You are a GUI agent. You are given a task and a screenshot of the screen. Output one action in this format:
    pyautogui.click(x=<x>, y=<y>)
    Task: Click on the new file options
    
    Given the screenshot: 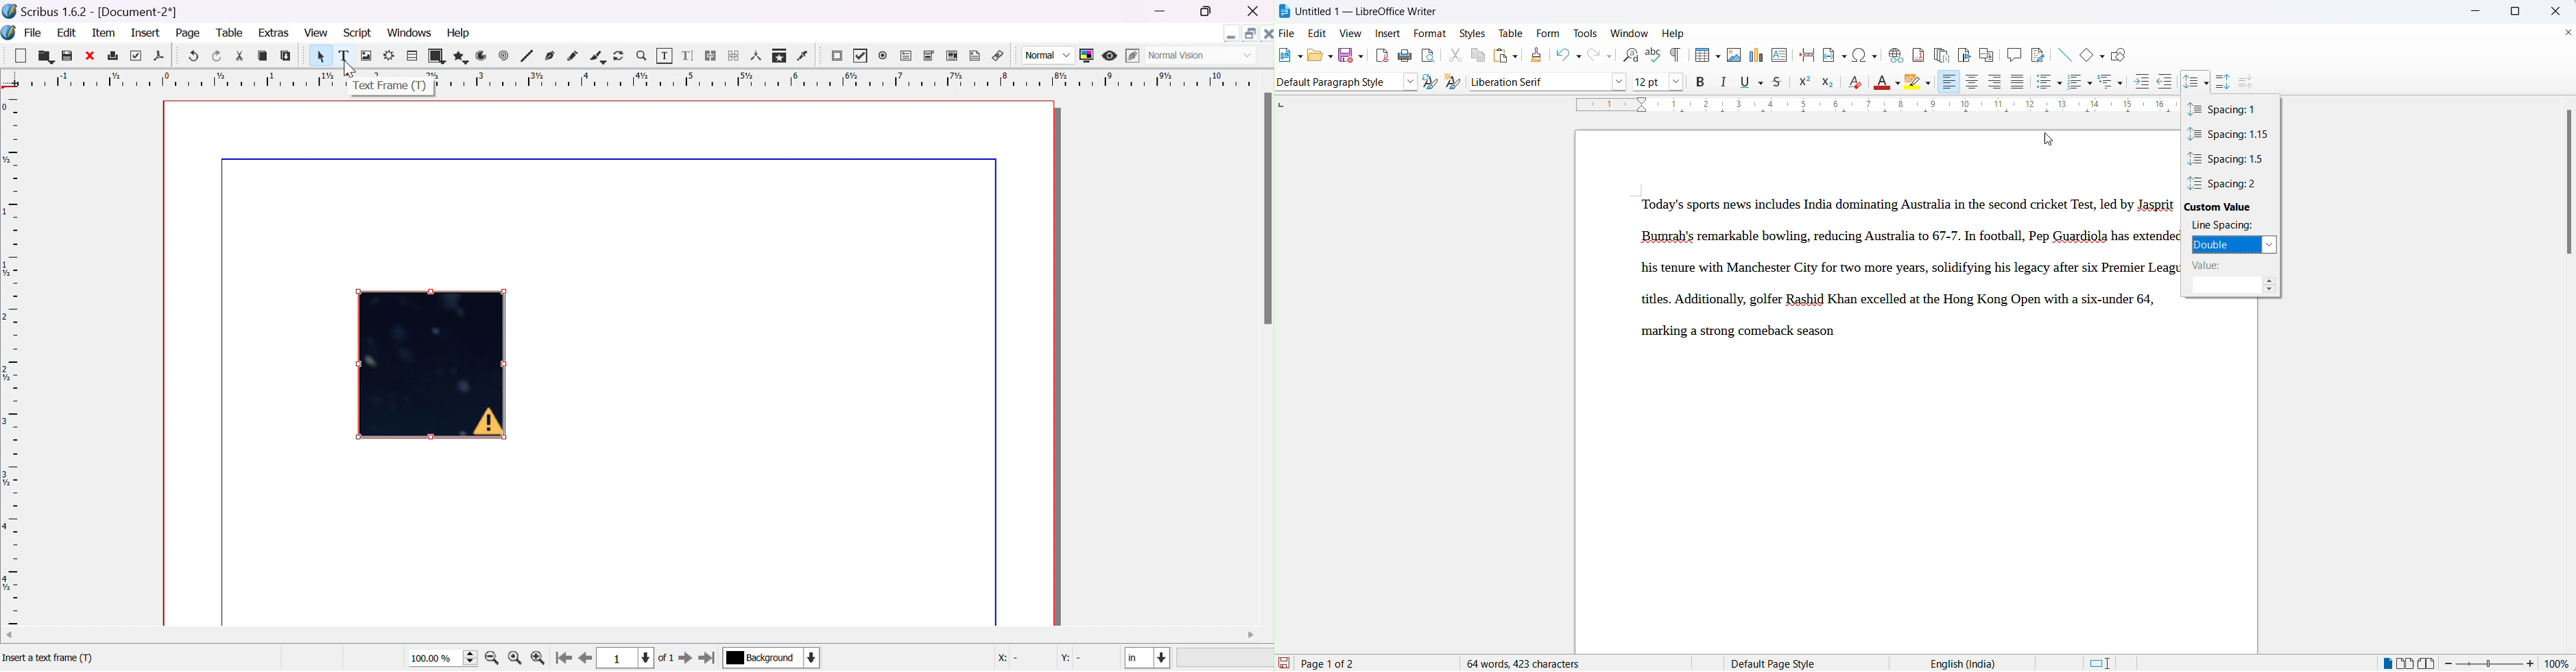 What is the action you would take?
    pyautogui.click(x=1301, y=58)
    